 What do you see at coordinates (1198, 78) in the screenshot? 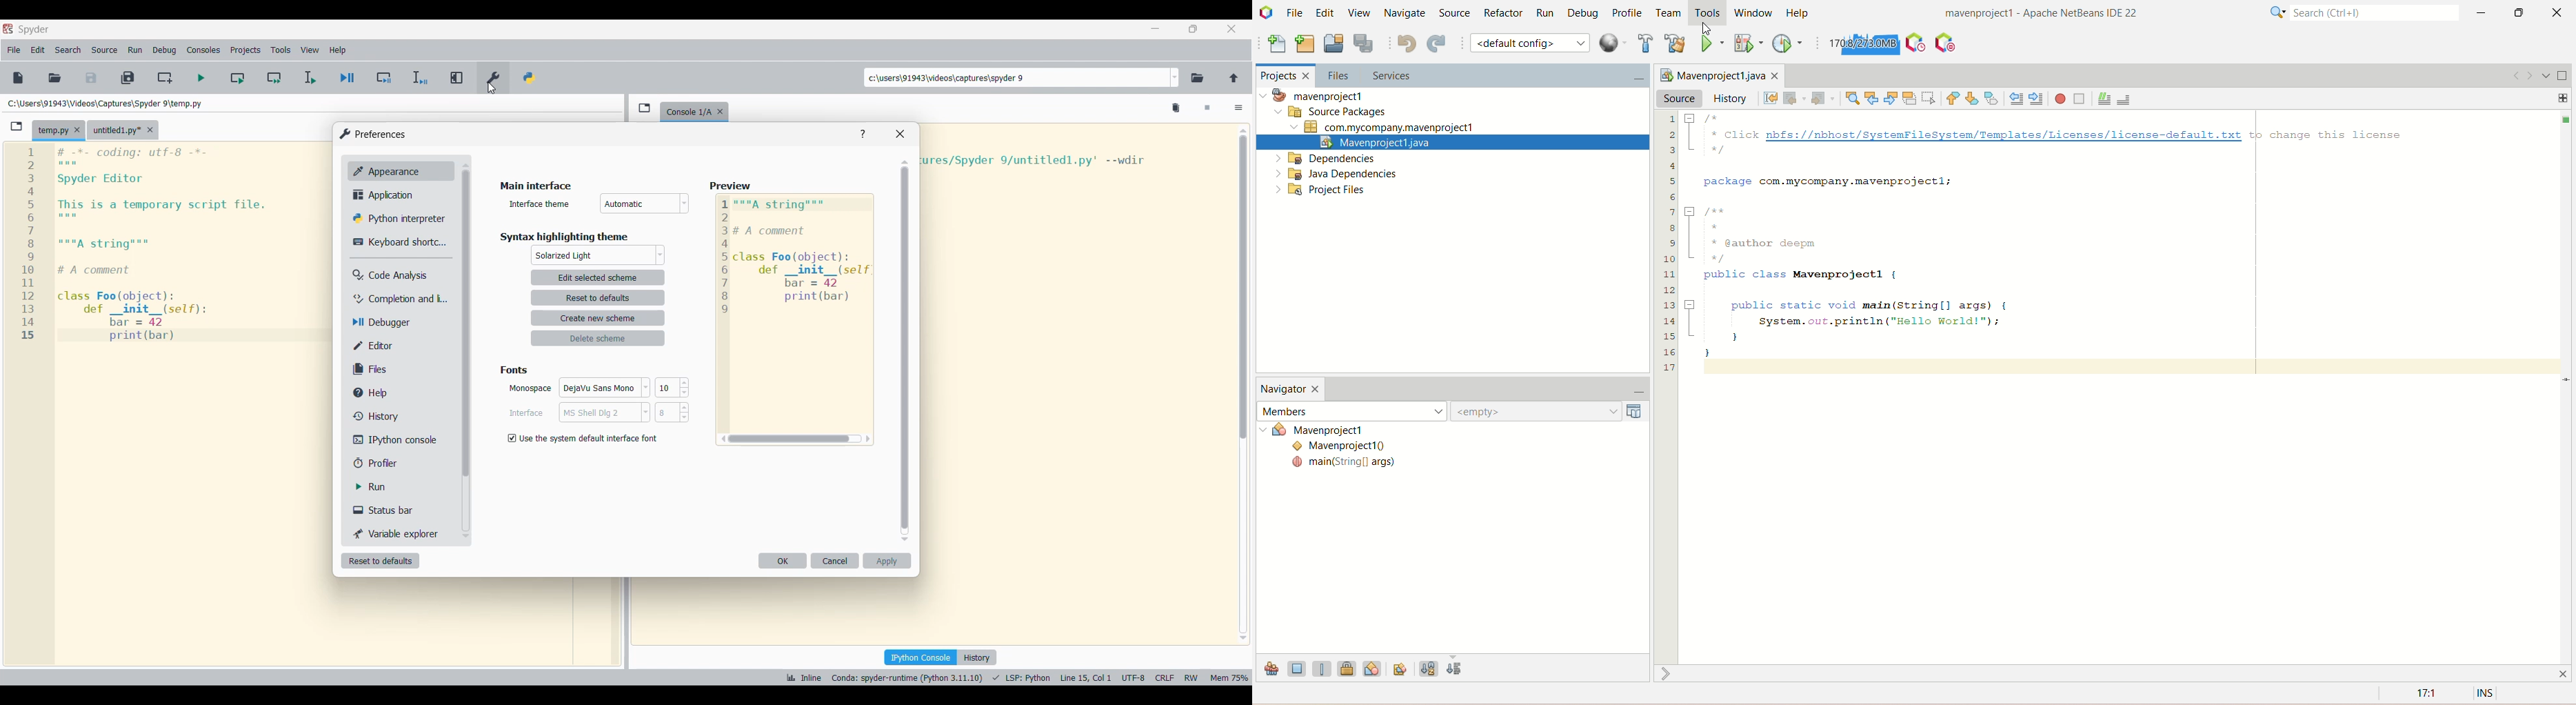
I see `Browse a working directory` at bounding box center [1198, 78].